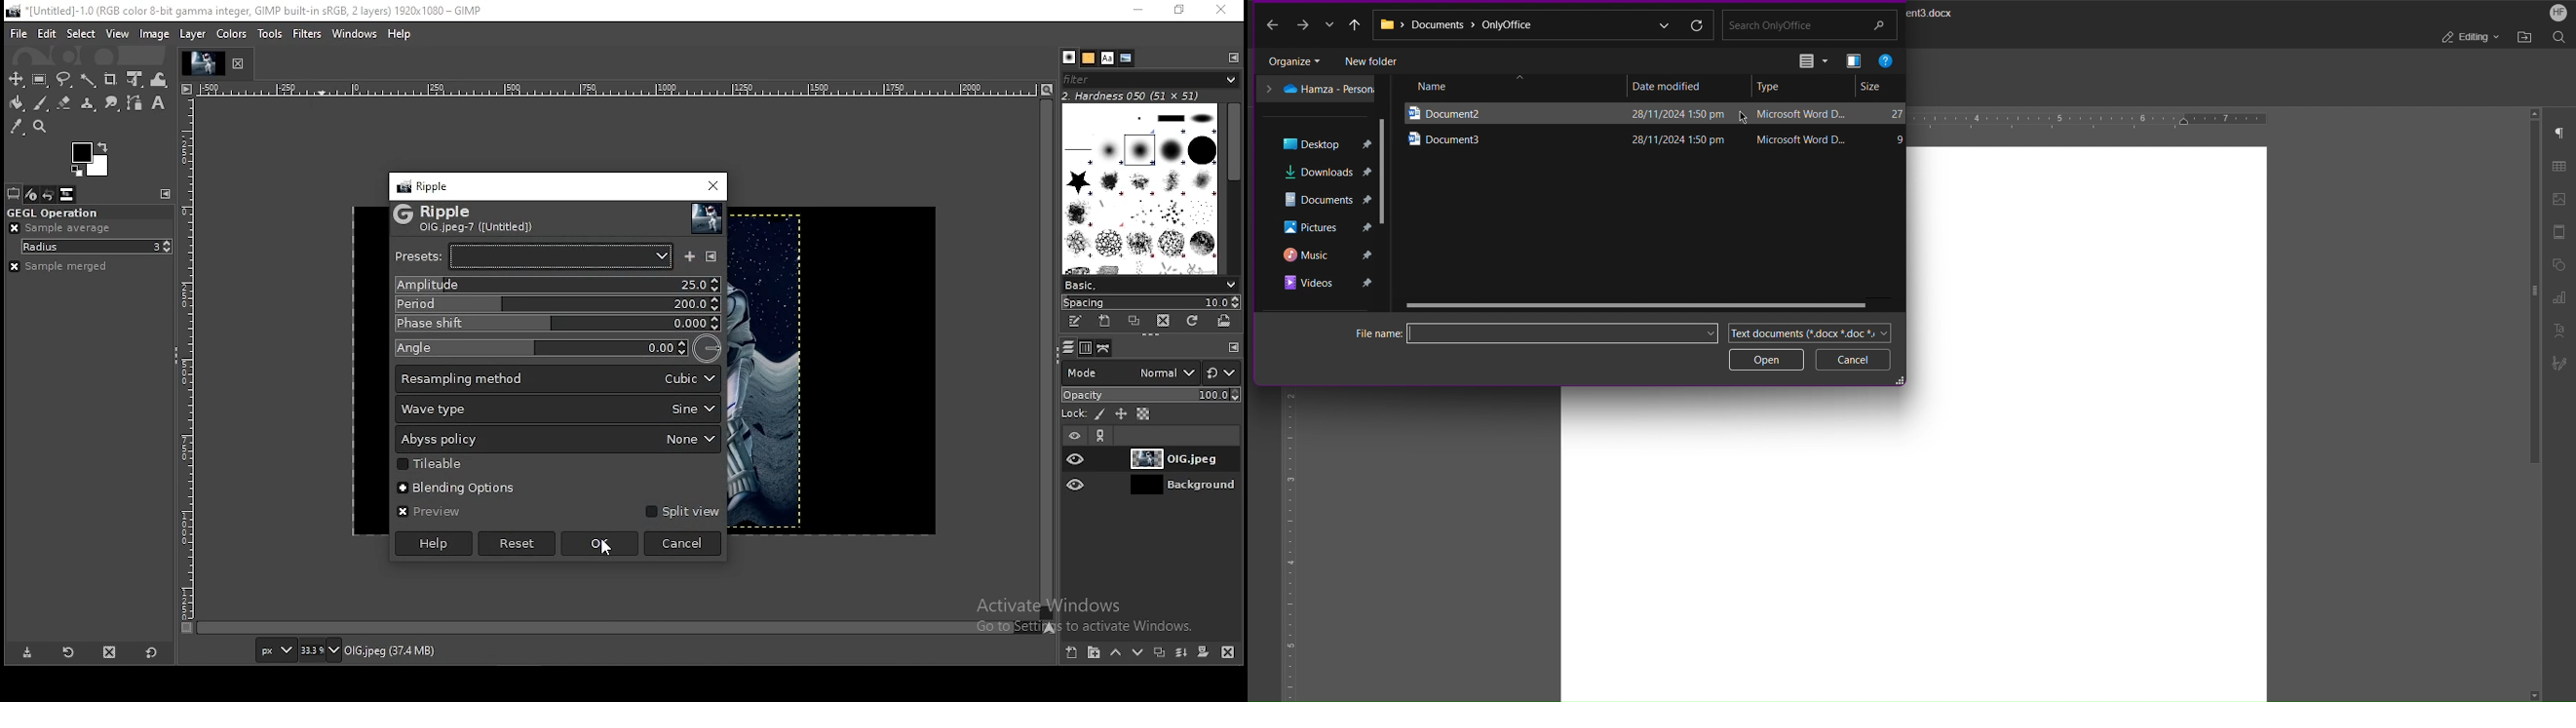  I want to click on restore, so click(1184, 11).